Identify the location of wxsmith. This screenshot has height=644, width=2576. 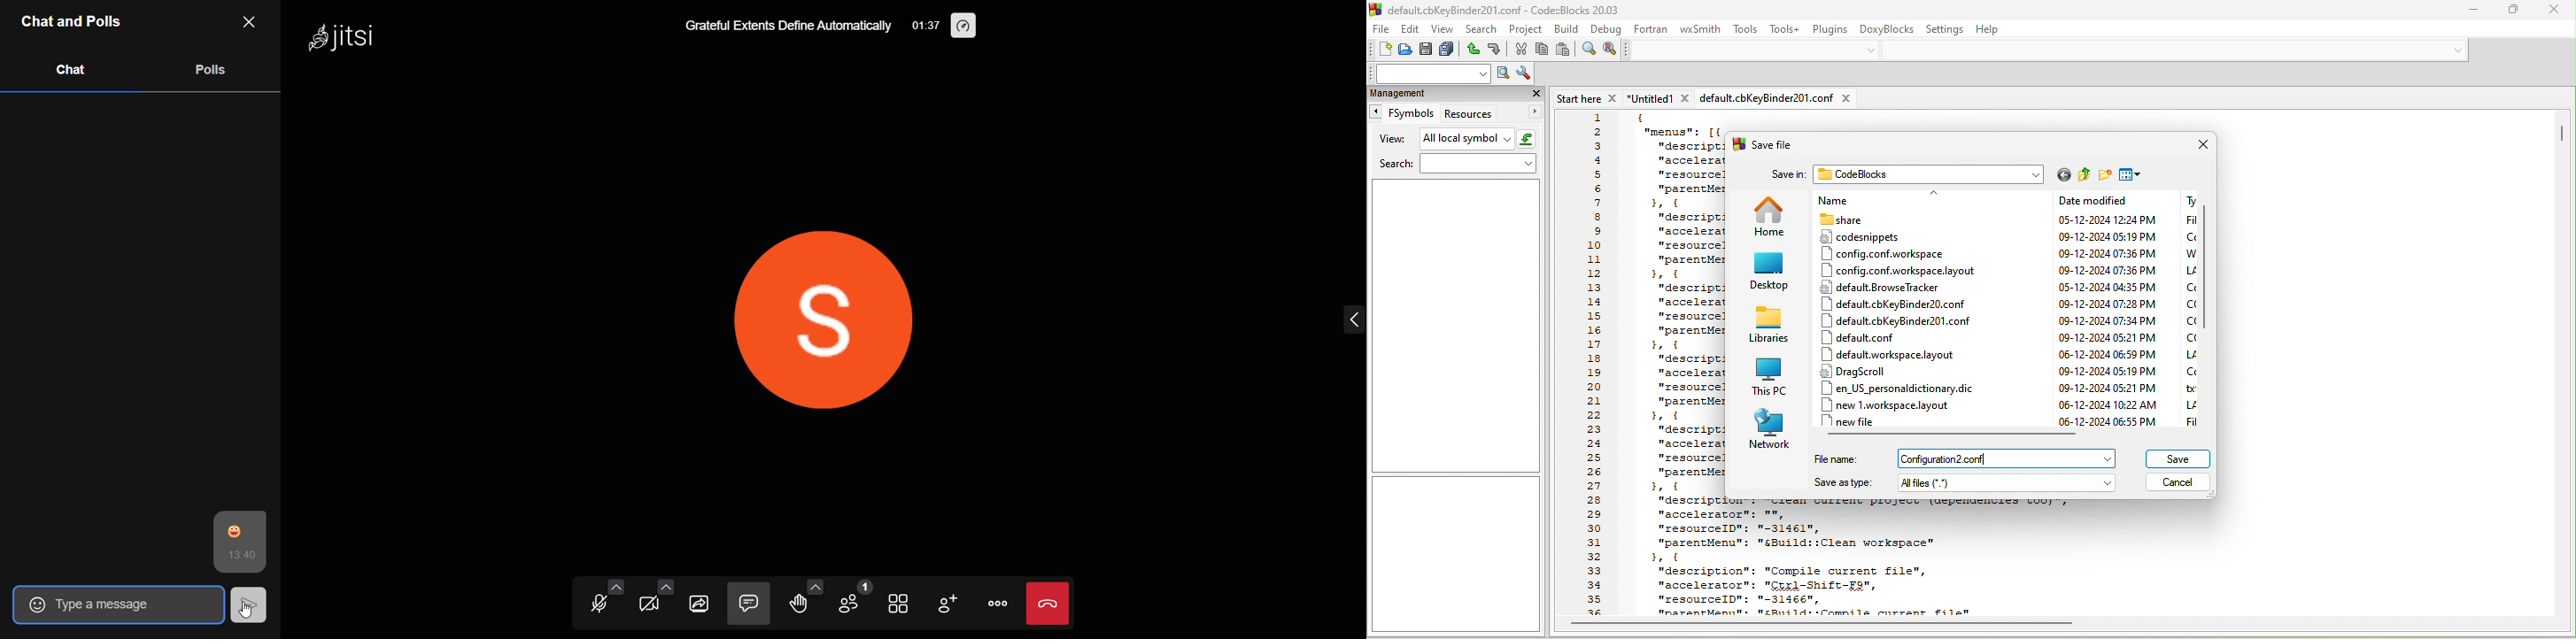
(1702, 28).